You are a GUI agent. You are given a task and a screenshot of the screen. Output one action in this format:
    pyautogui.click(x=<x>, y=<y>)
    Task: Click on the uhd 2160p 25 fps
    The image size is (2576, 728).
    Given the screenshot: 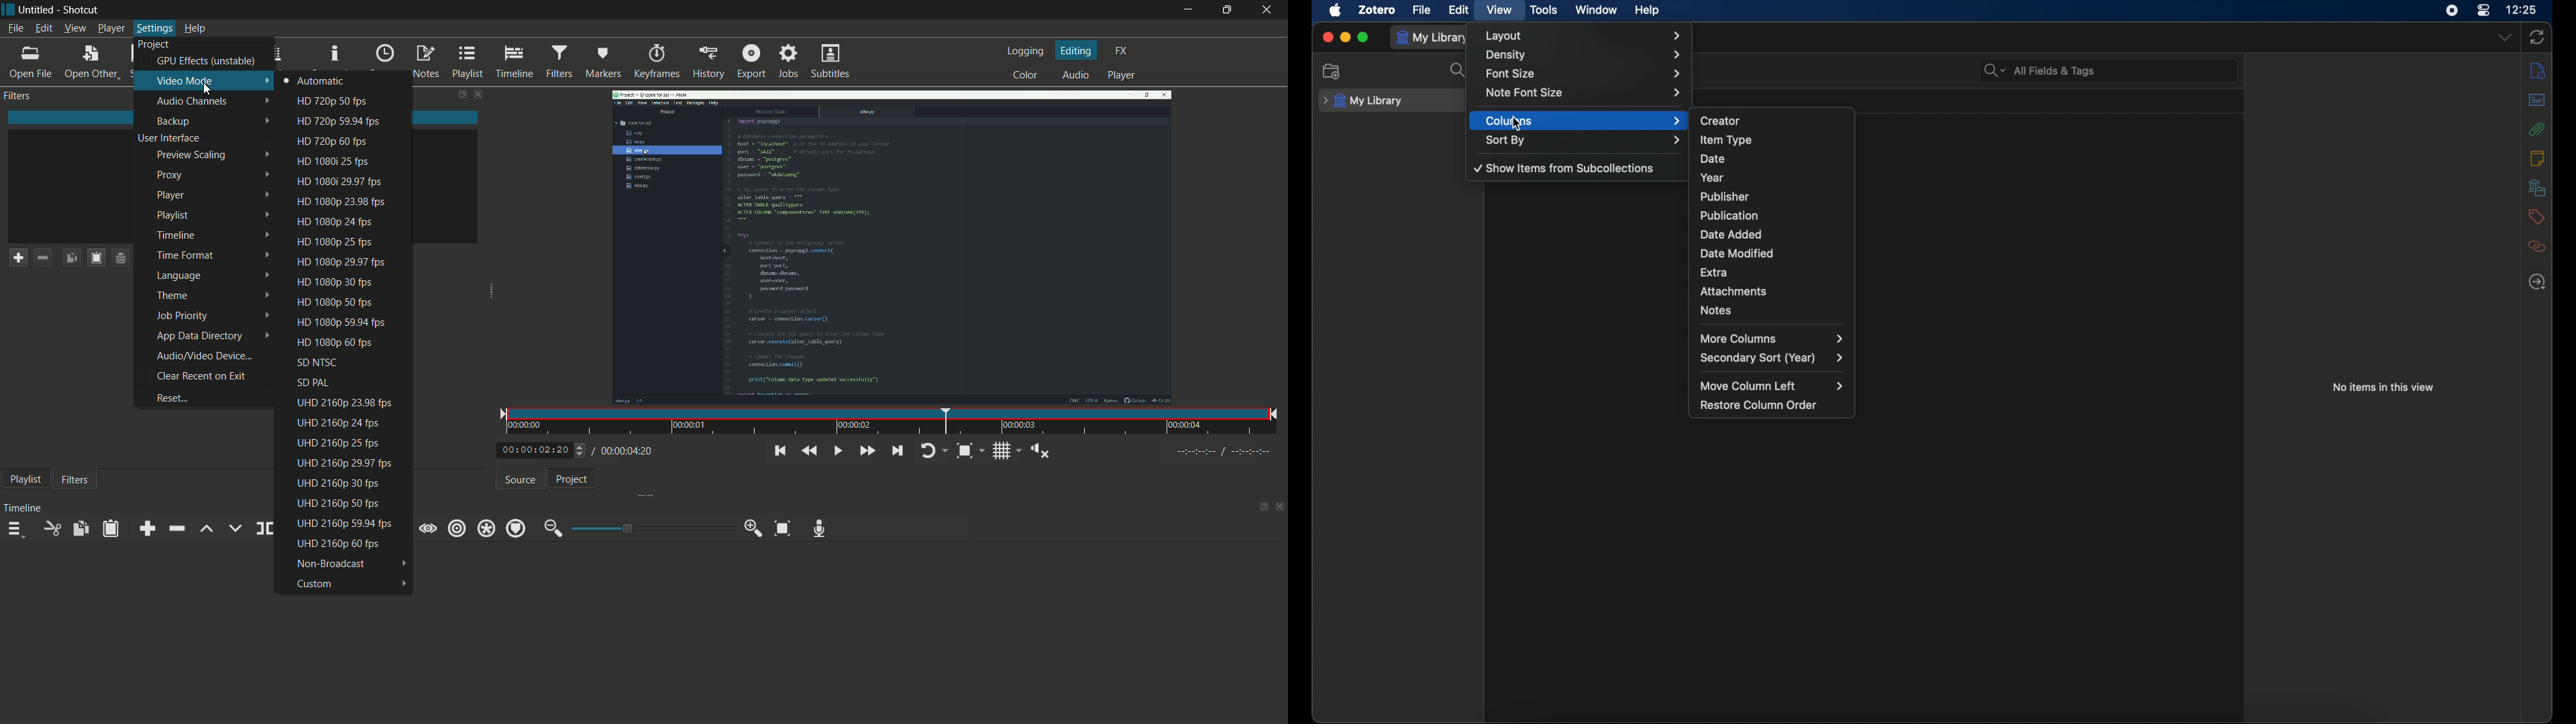 What is the action you would take?
    pyautogui.click(x=345, y=444)
    